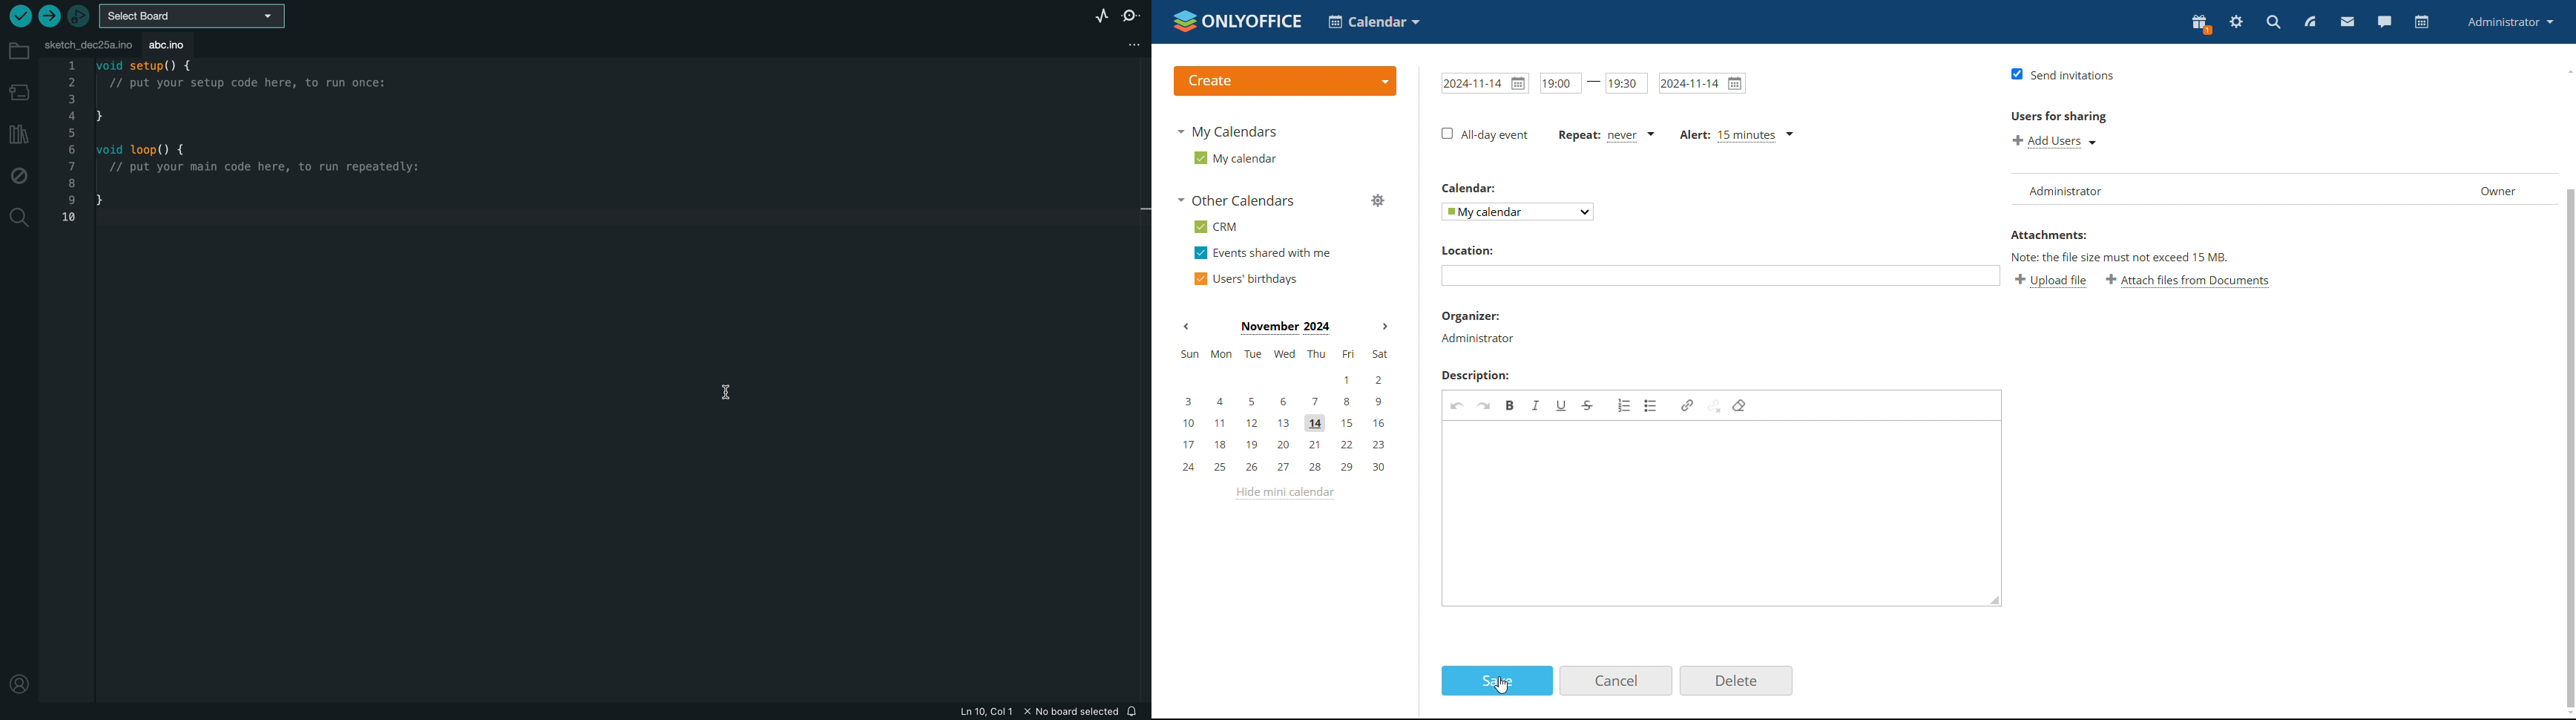 Image resolution: width=2576 pixels, height=728 pixels. What do you see at coordinates (1476, 316) in the screenshot?
I see `organizer:` at bounding box center [1476, 316].